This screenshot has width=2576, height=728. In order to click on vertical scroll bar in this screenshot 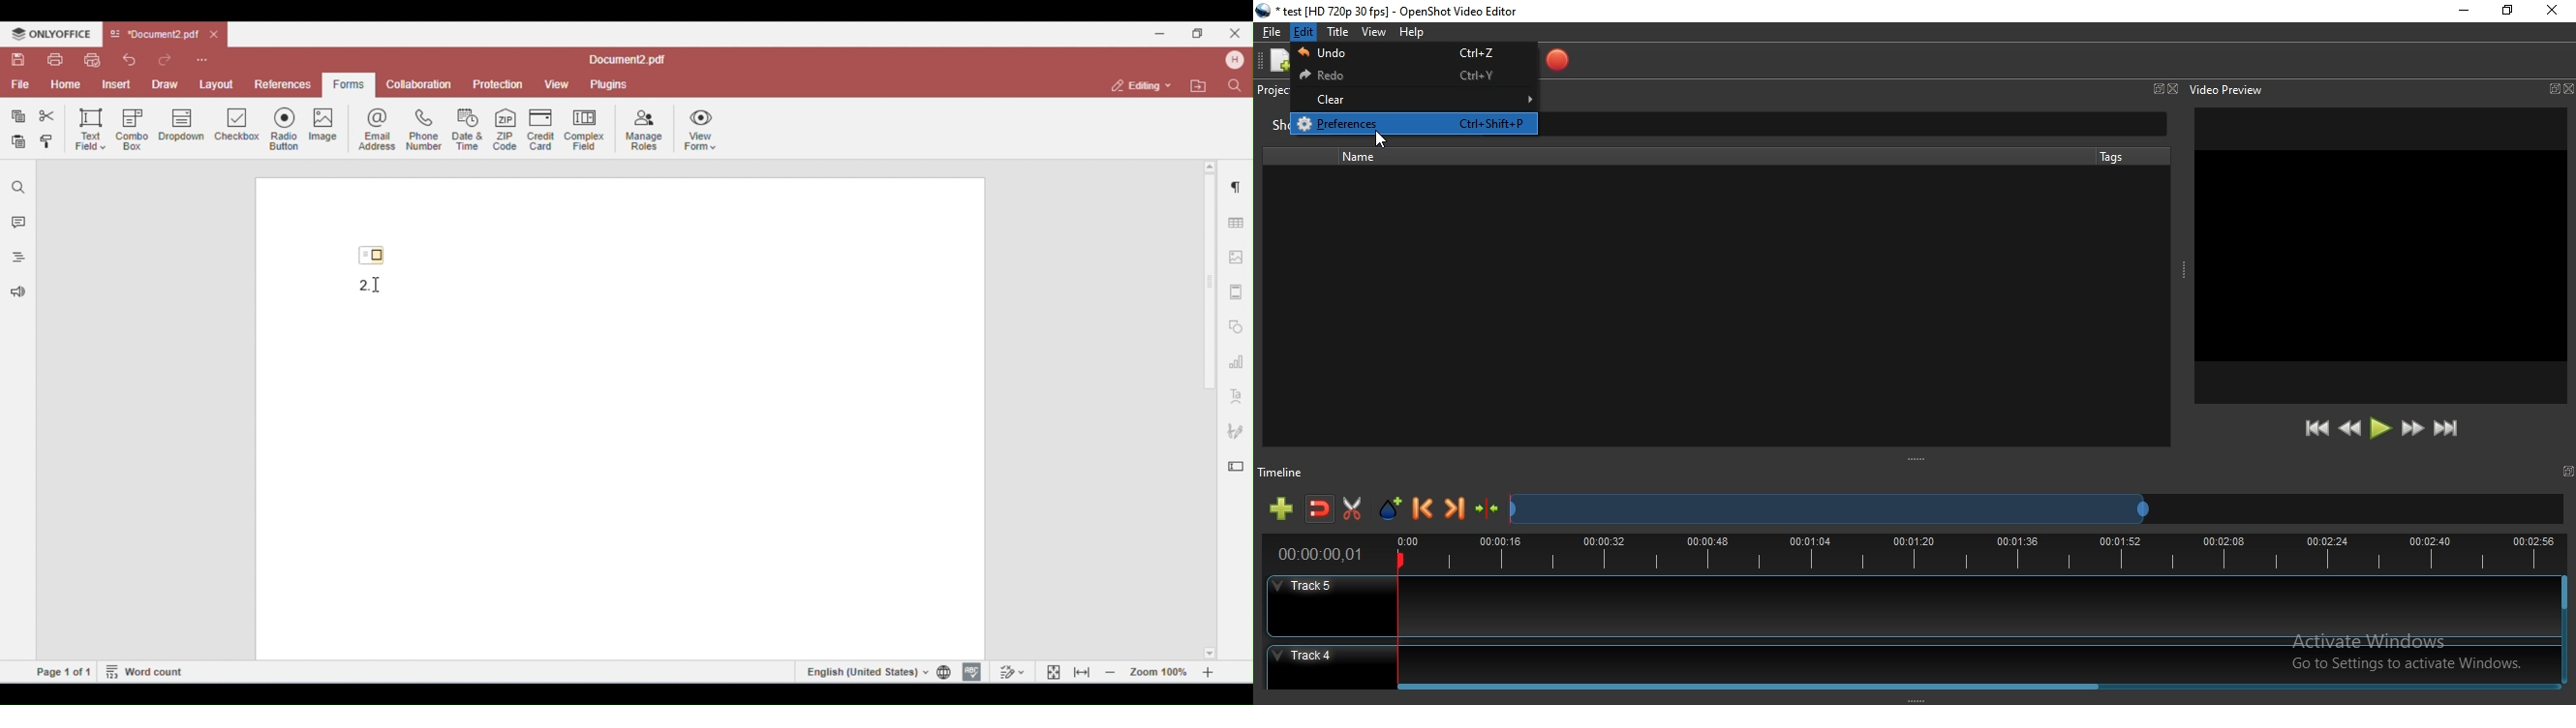, I will do `click(2564, 615)`.